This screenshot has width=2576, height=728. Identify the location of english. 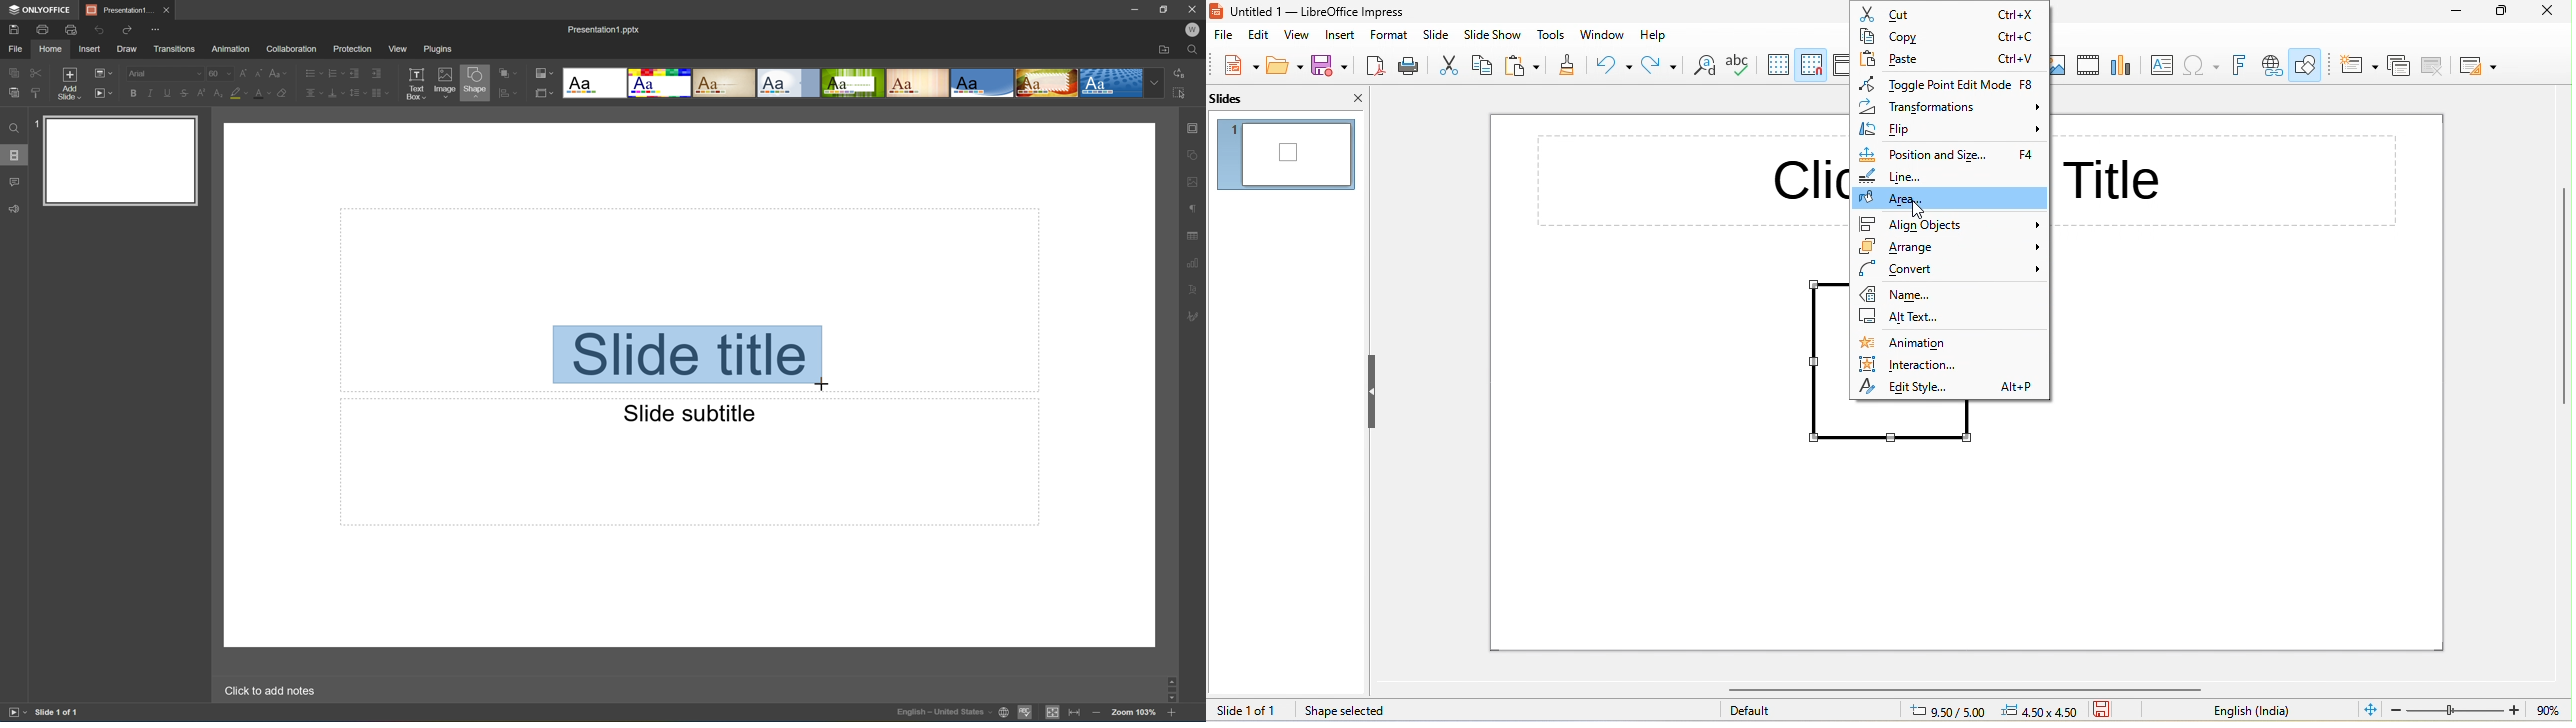
(2254, 711).